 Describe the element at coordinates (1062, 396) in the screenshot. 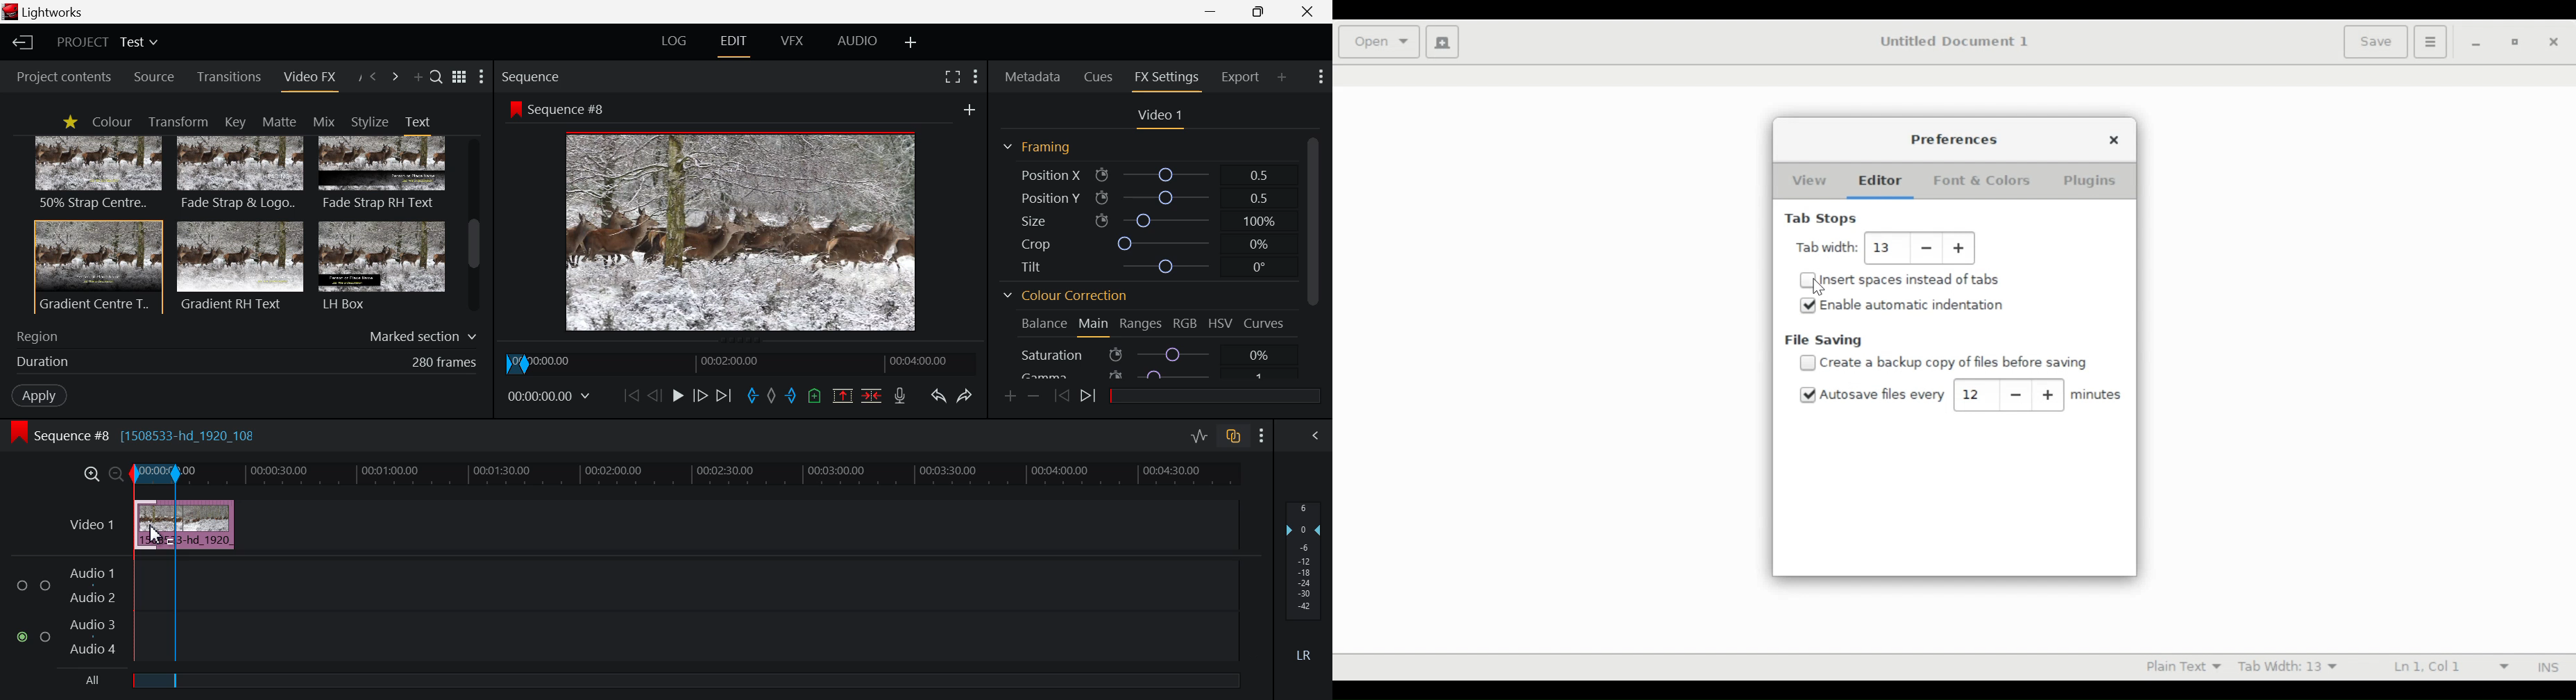

I see `Previous keyframe` at that location.